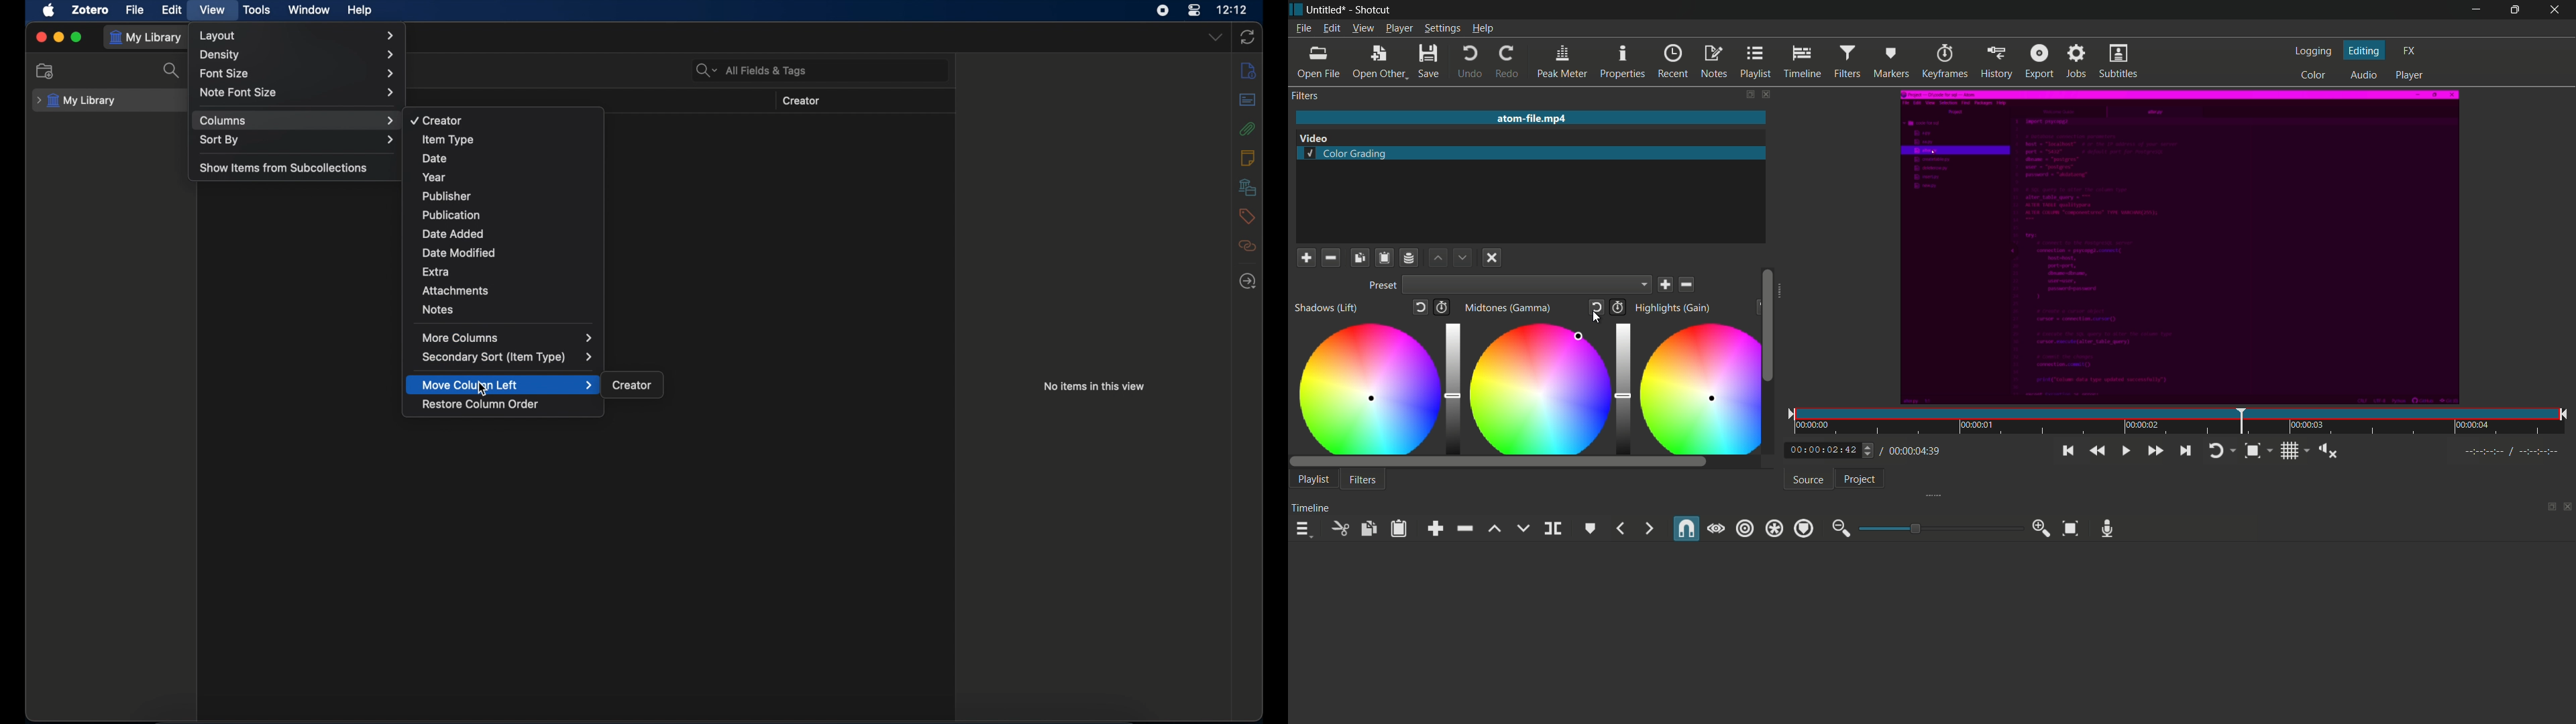 This screenshot has height=728, width=2576. What do you see at coordinates (1937, 528) in the screenshot?
I see `adjustment bar` at bounding box center [1937, 528].